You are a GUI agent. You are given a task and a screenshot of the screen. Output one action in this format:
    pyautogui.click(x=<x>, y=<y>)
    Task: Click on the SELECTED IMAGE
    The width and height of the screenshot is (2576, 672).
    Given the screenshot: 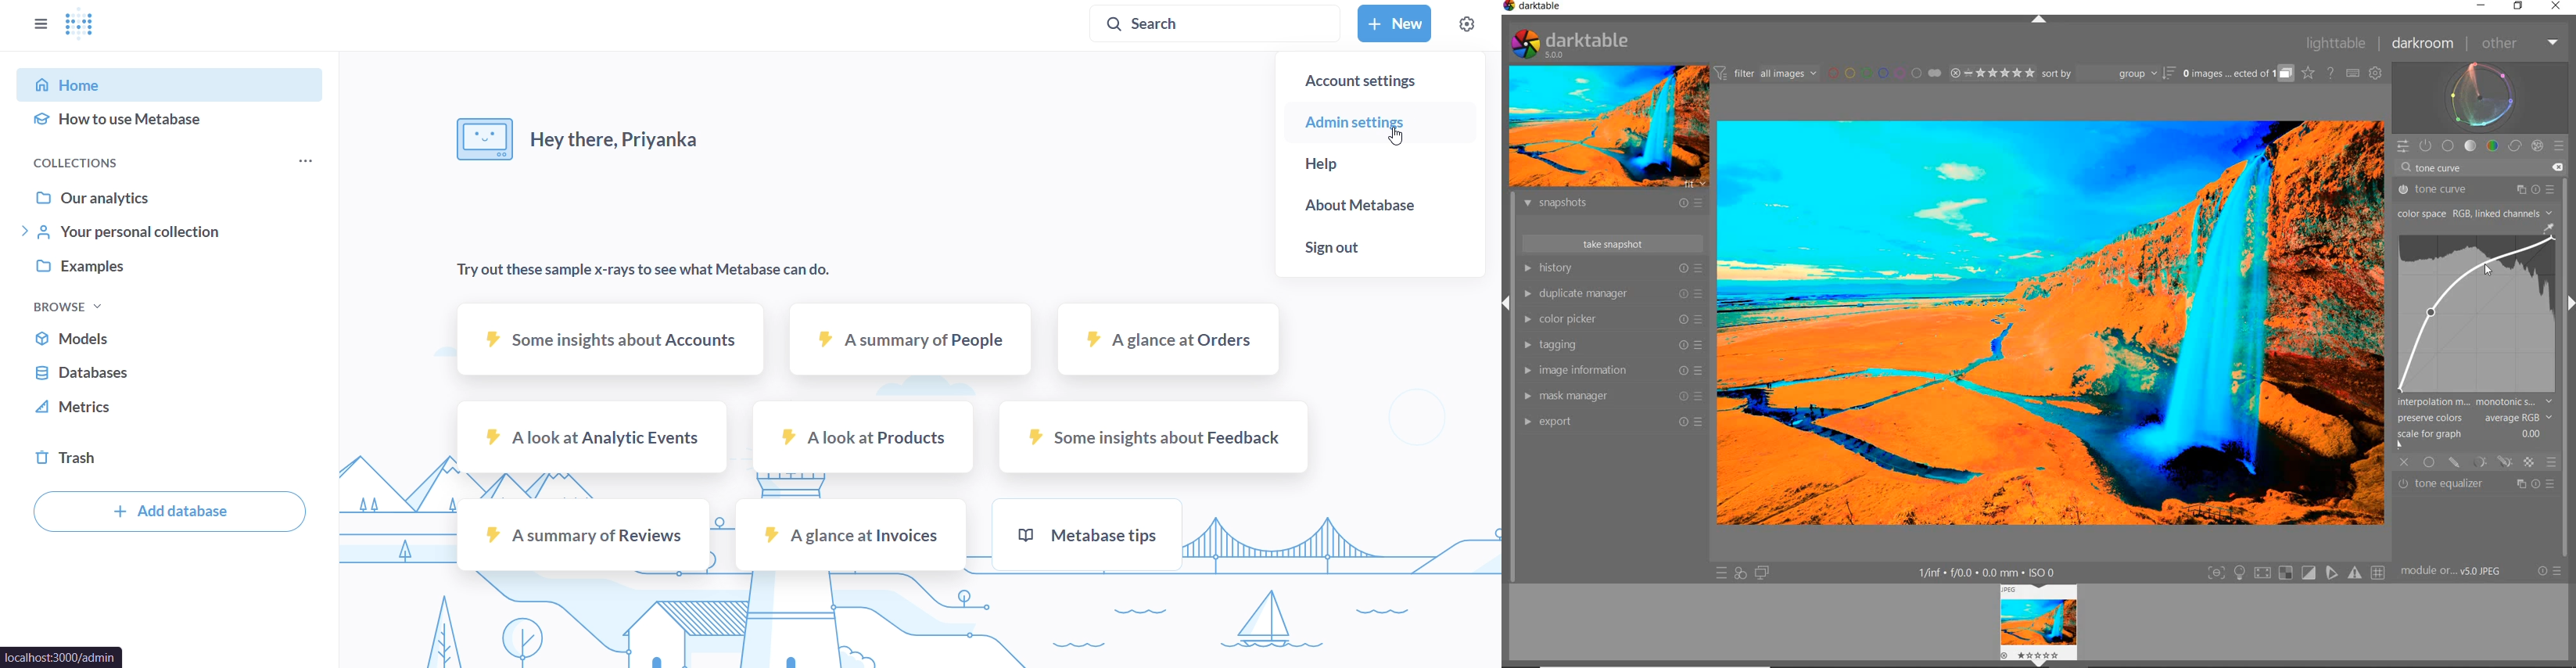 What is the action you would take?
    pyautogui.click(x=2048, y=321)
    